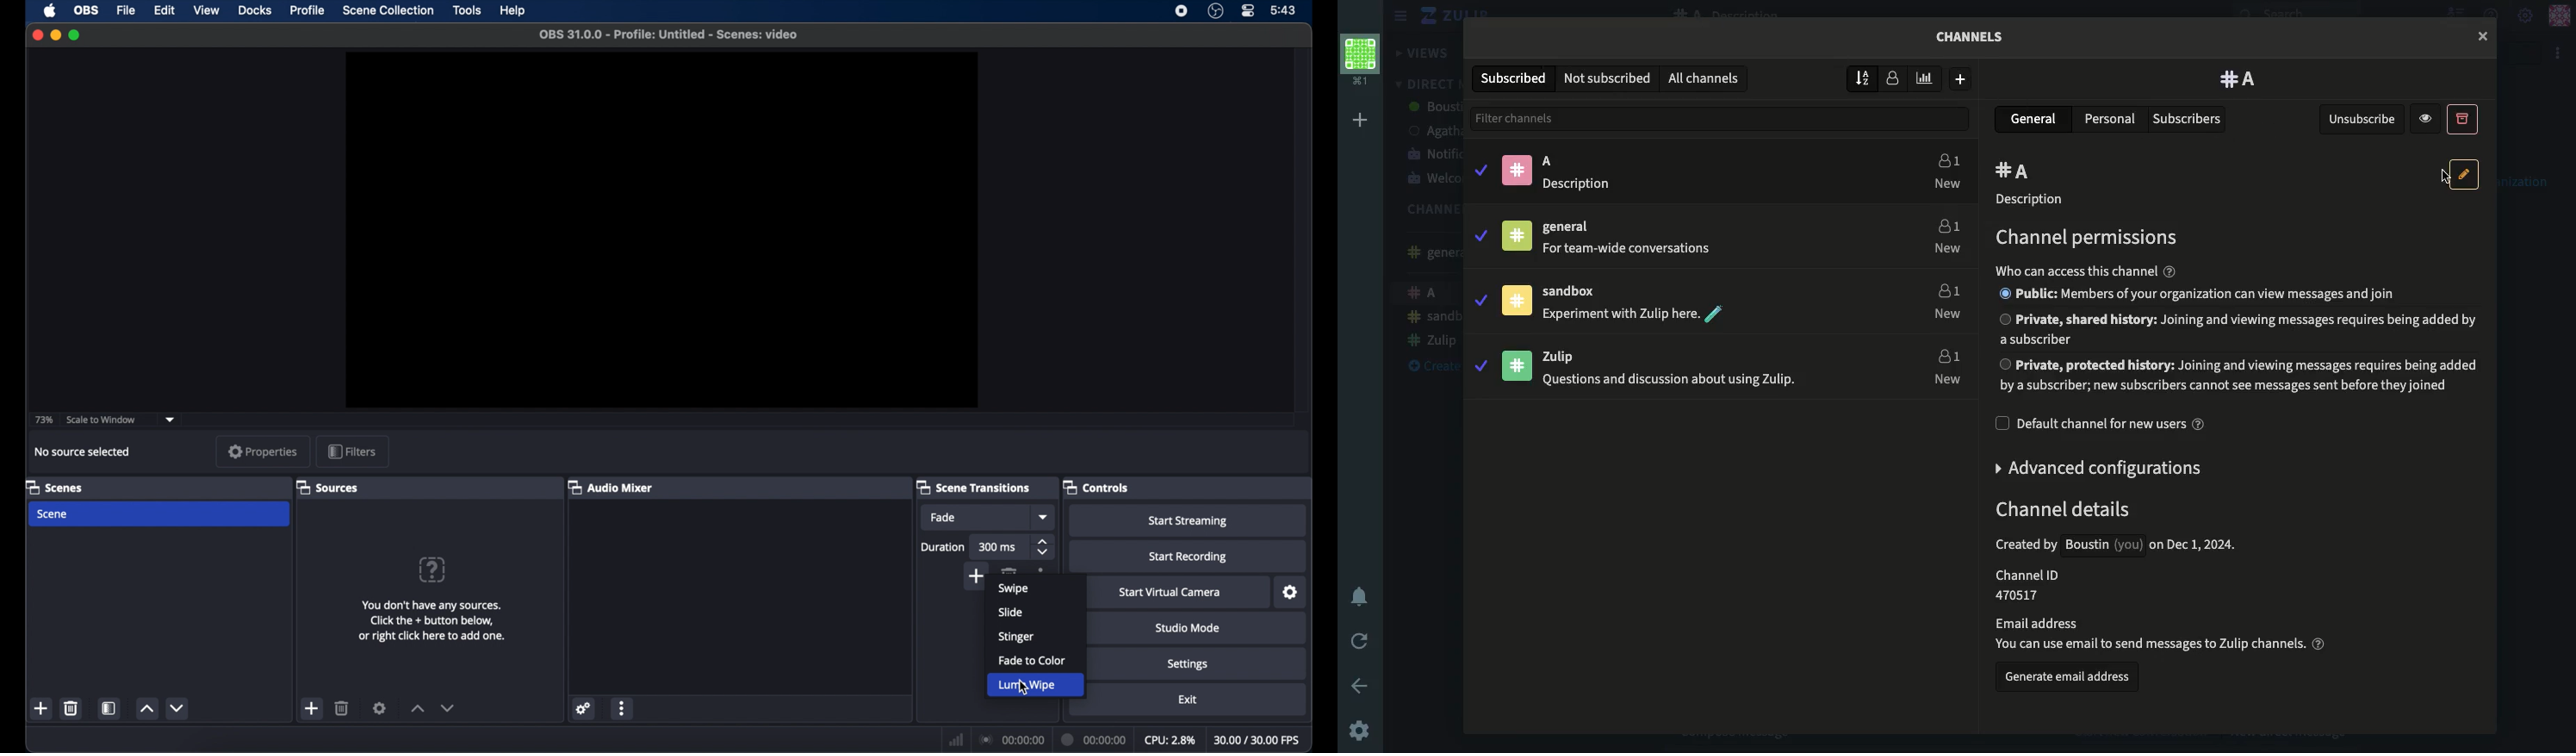  I want to click on scale to window, so click(101, 418).